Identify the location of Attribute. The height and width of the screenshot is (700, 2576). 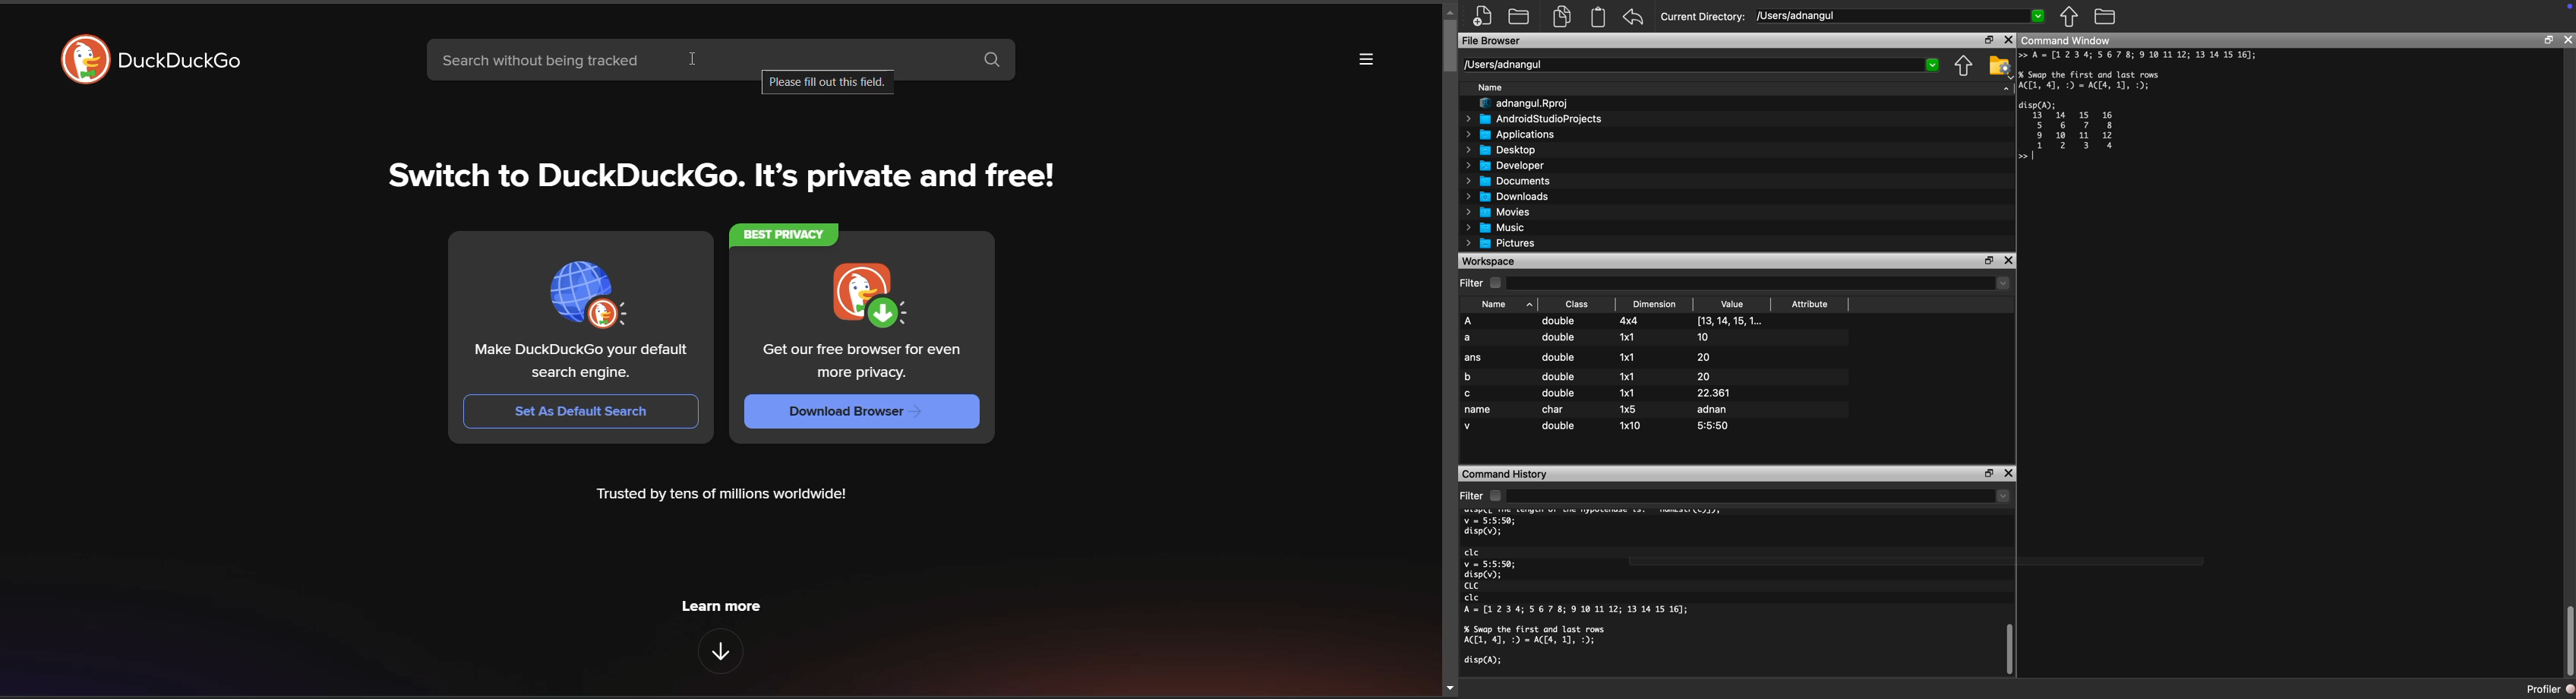
(1812, 301).